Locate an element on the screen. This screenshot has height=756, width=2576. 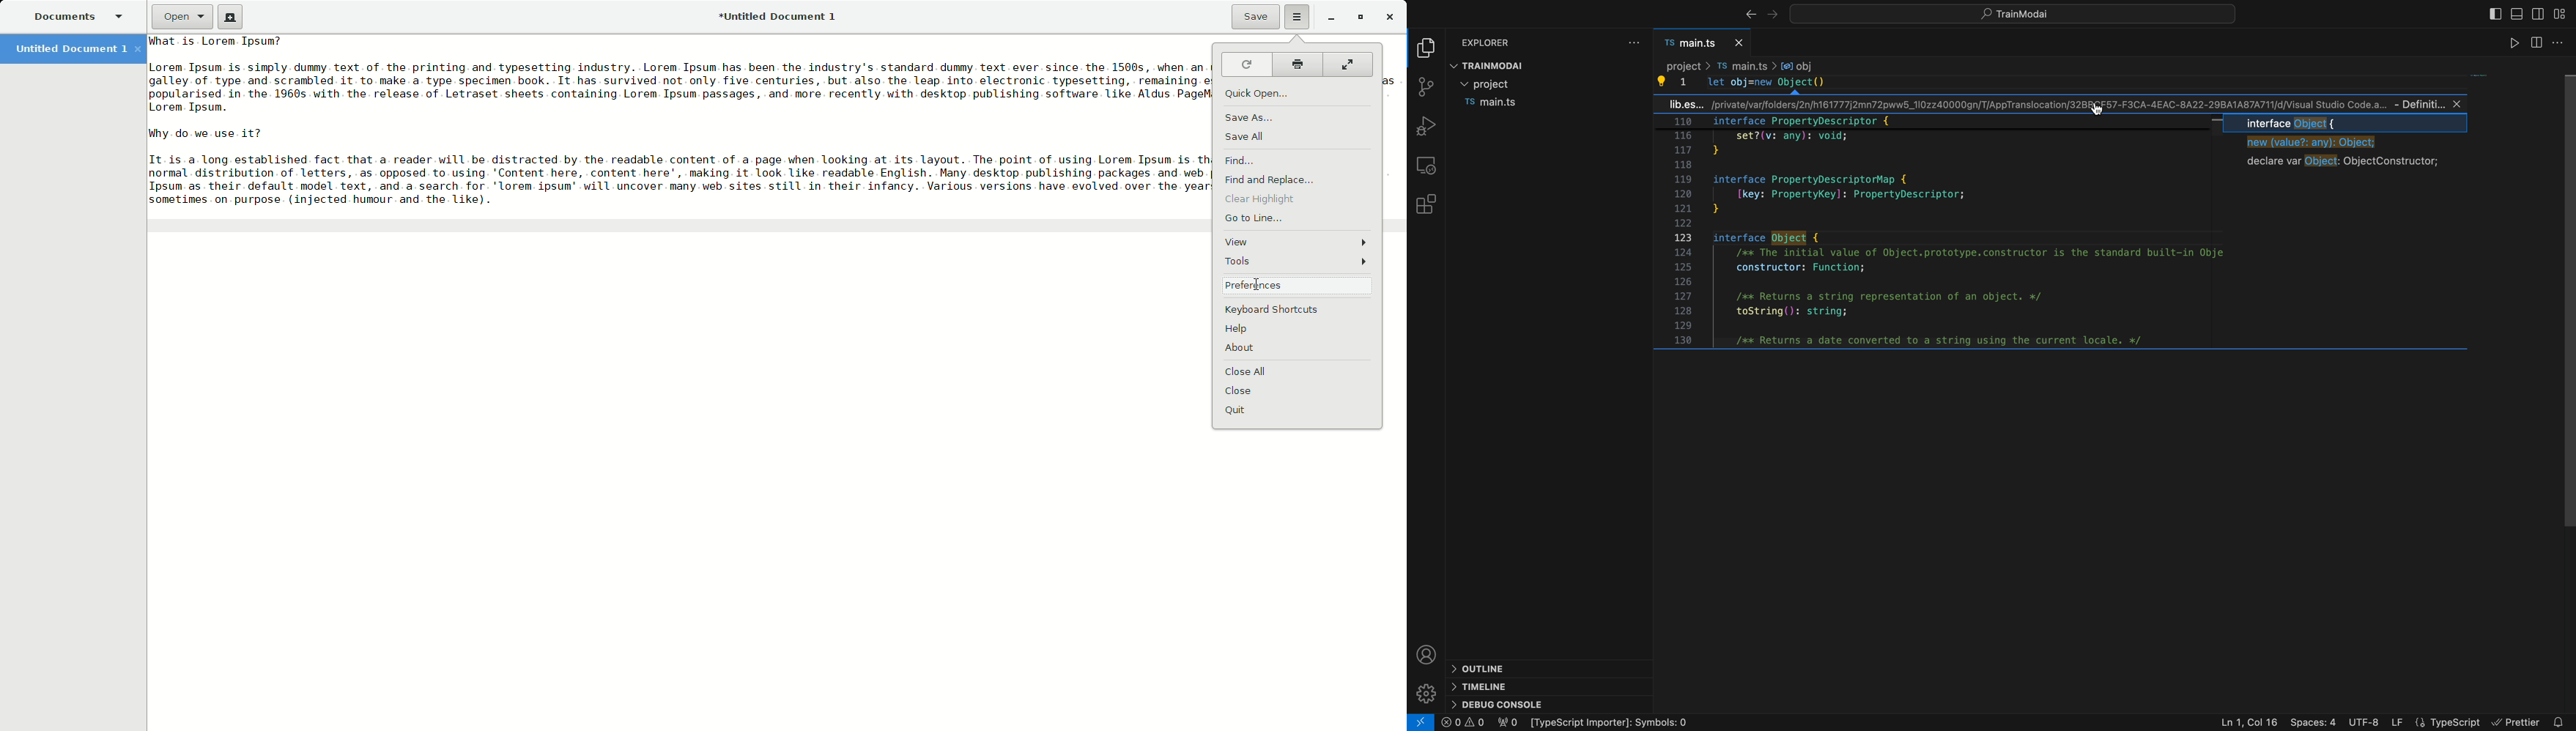
Breadcrumb is located at coordinates (1742, 65).